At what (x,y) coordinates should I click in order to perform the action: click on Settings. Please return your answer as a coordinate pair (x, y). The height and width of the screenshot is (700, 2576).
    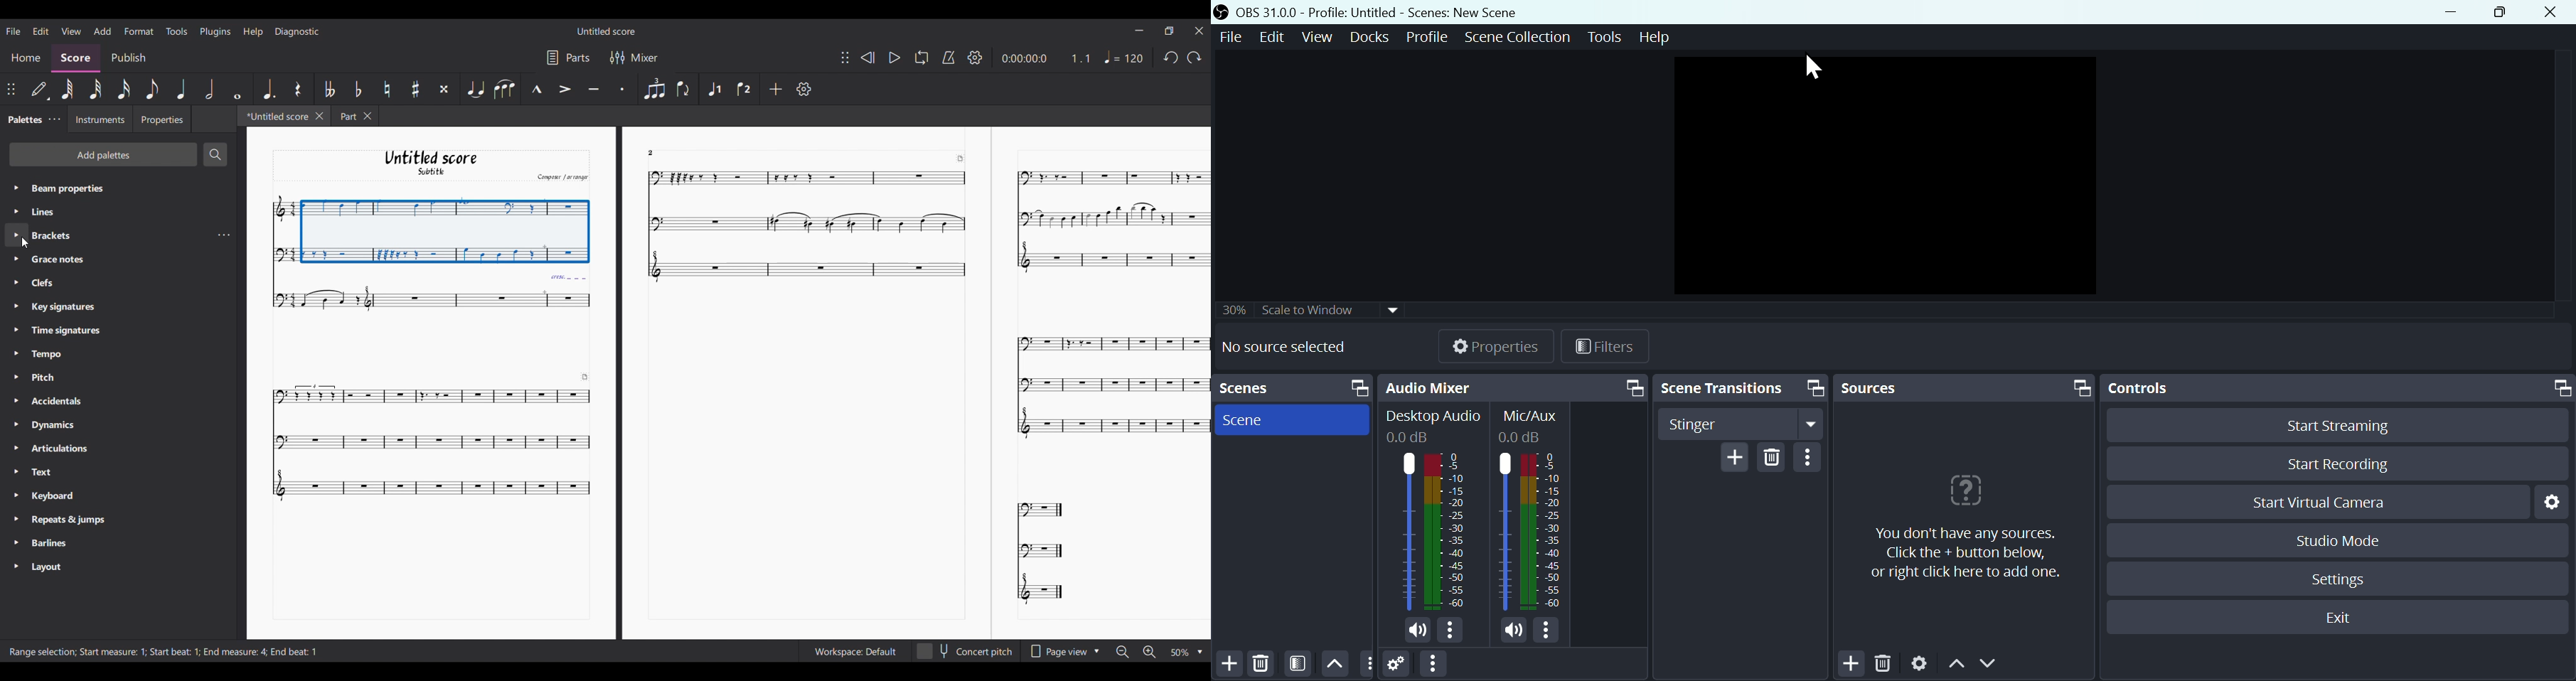
    Looking at the image, I should click on (1919, 665).